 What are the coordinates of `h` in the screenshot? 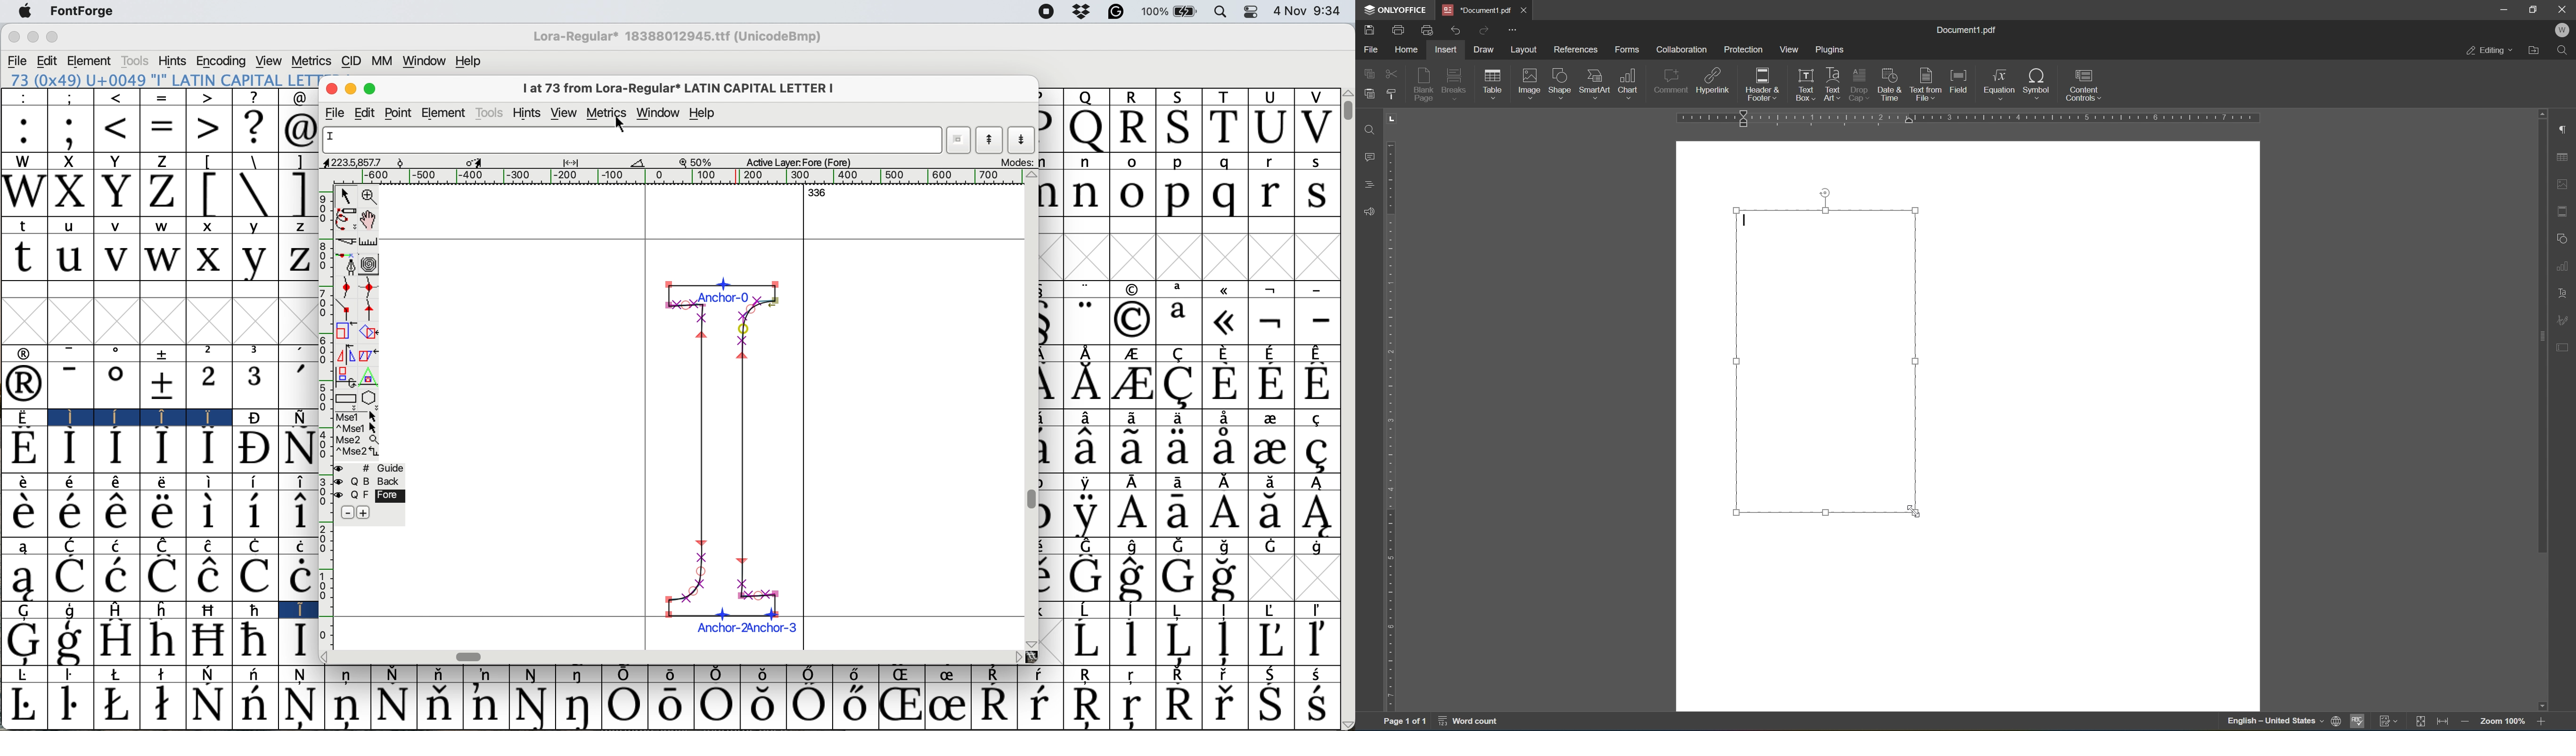 It's located at (165, 610).